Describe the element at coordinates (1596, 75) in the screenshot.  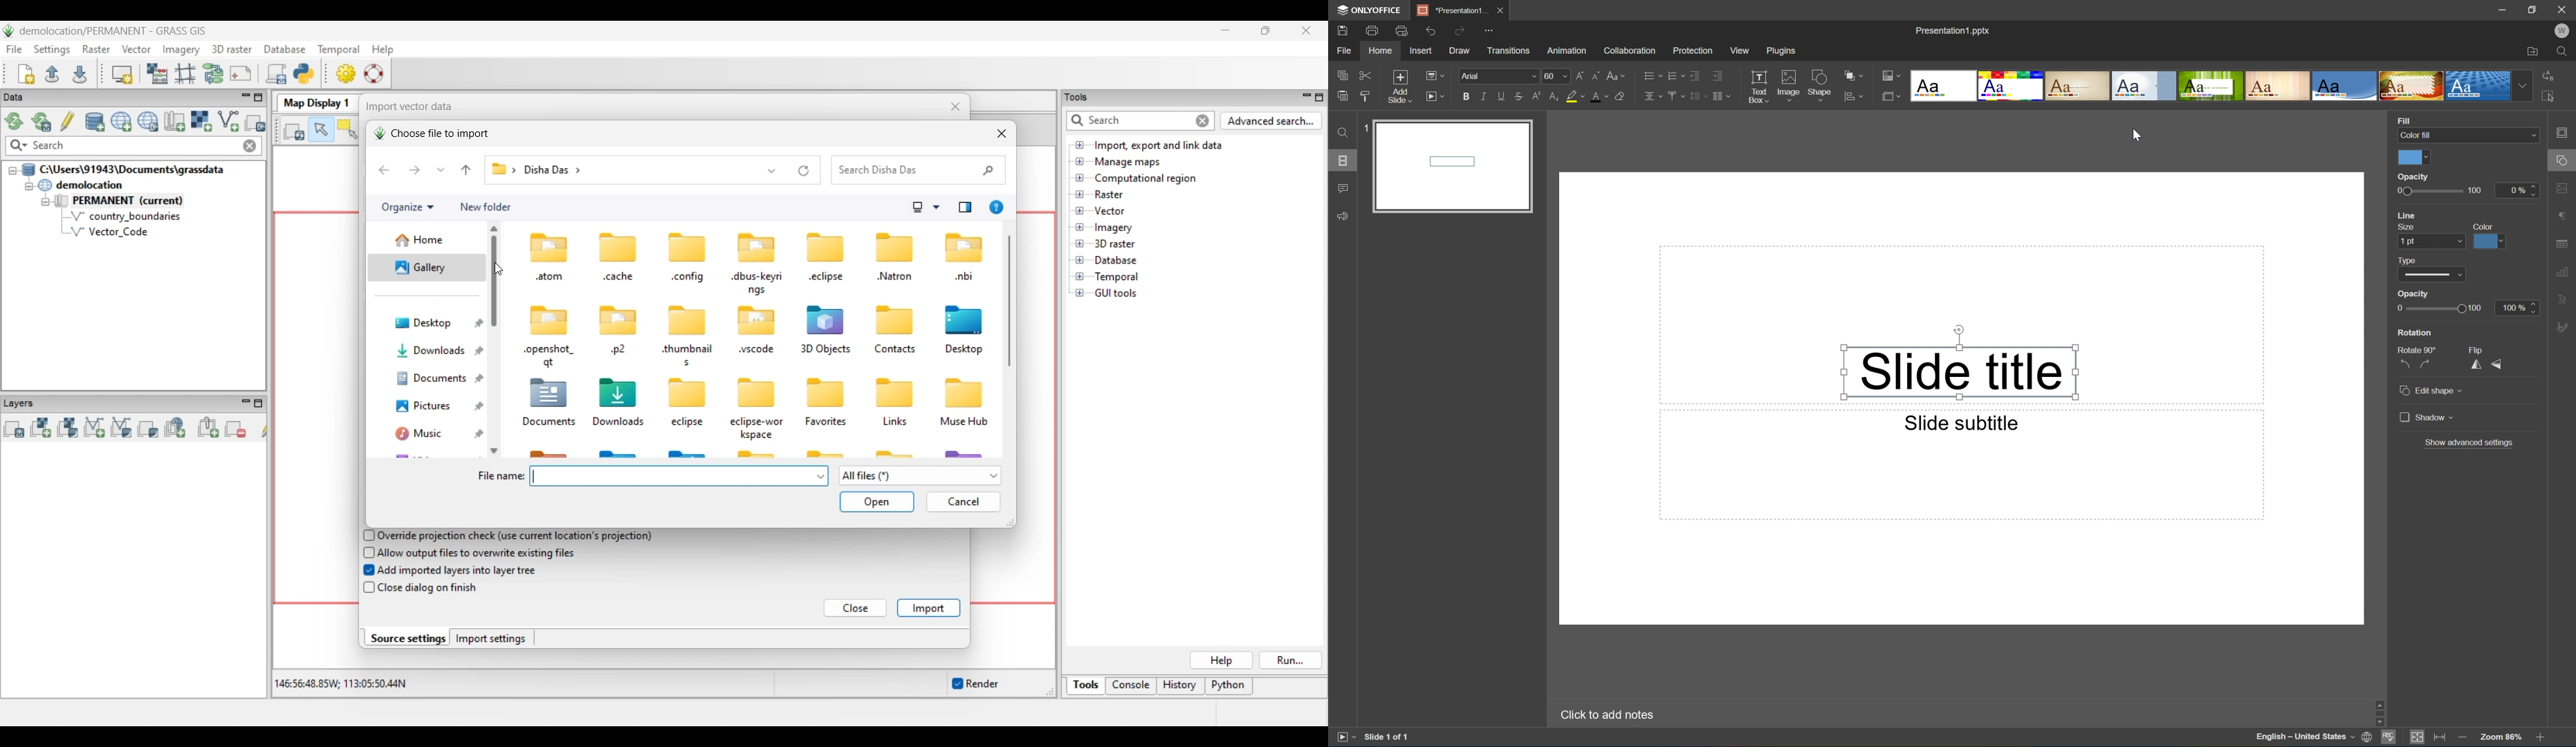
I see `Decrement font size` at that location.